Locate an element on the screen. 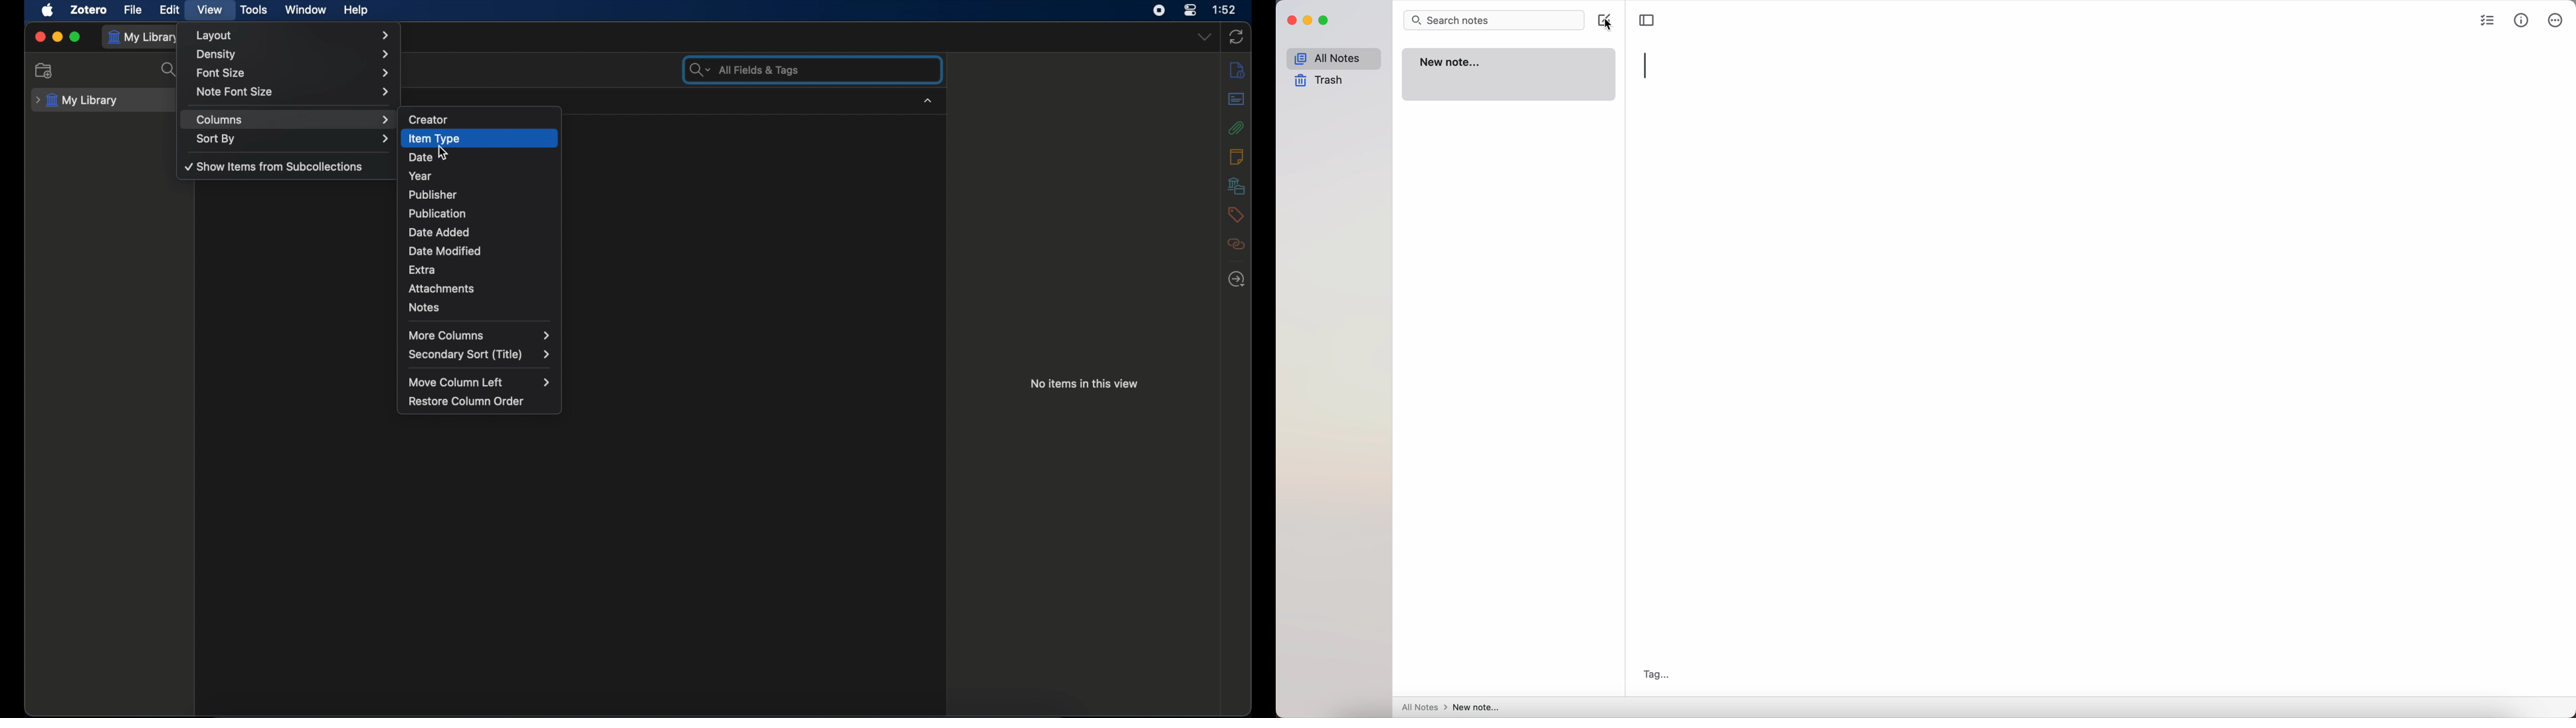 The image size is (2576, 728). dropdown is located at coordinates (1205, 37).